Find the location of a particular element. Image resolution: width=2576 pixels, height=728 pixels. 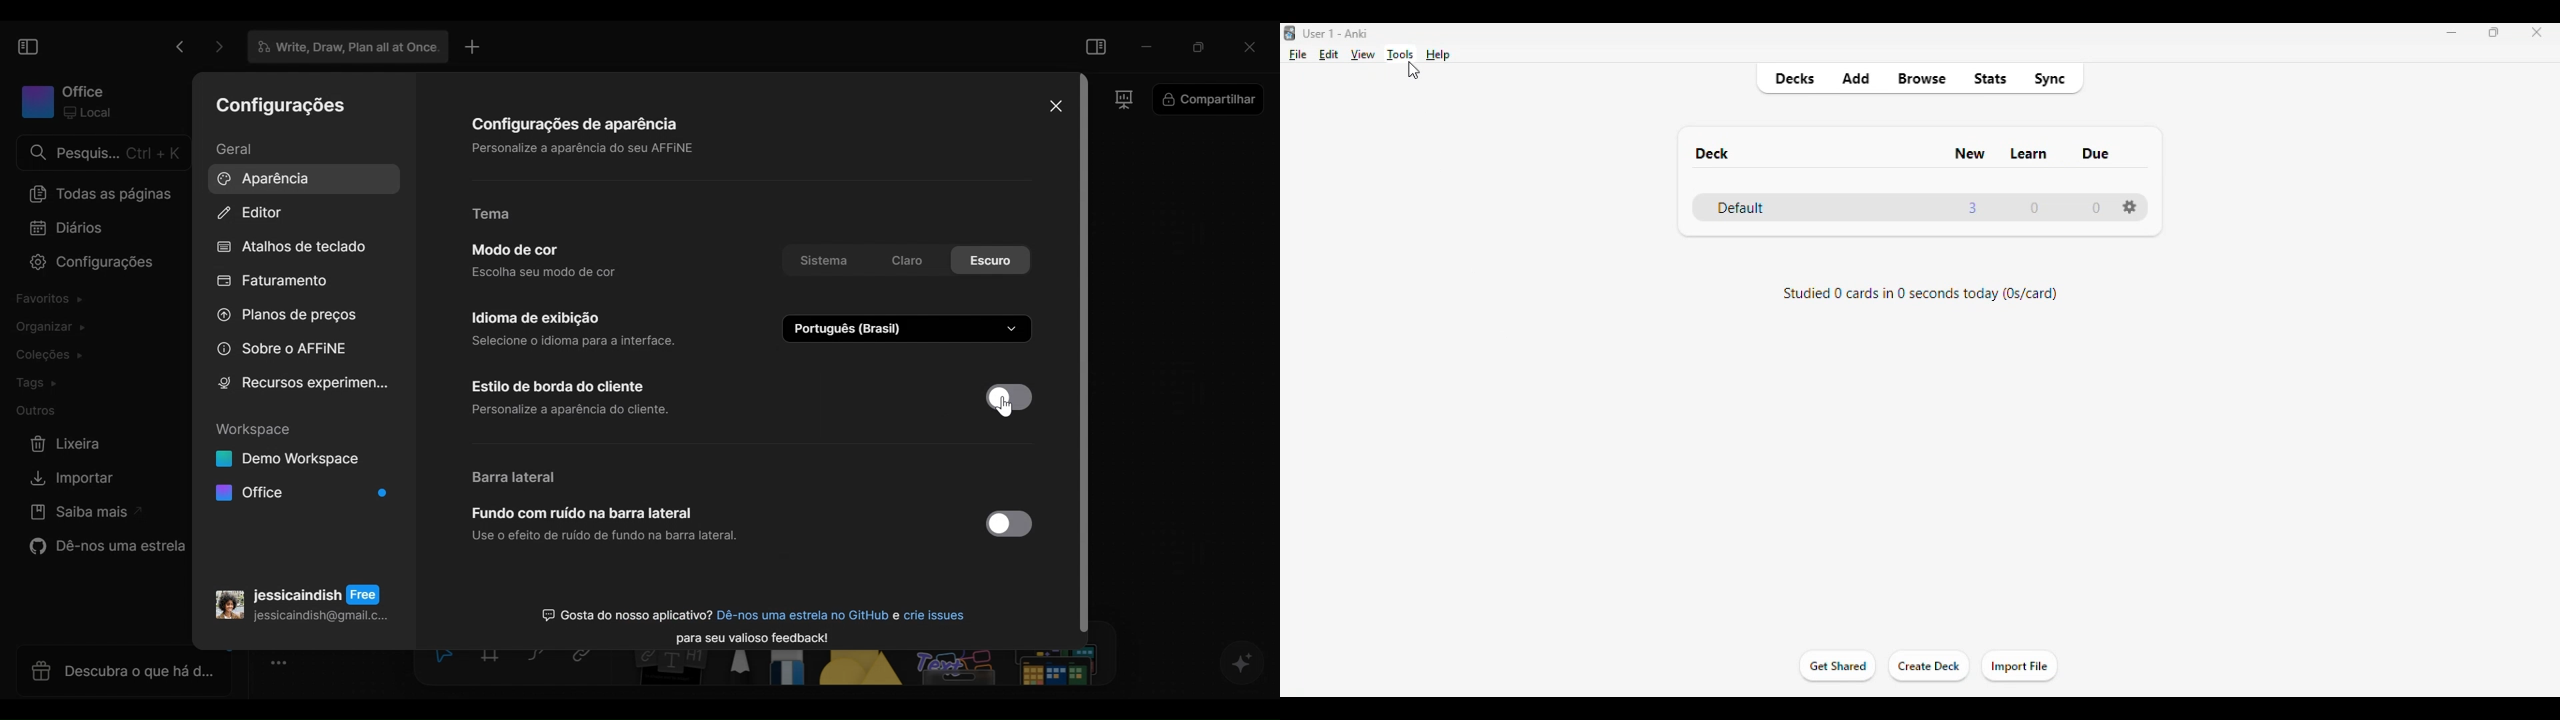

text is located at coordinates (752, 620).